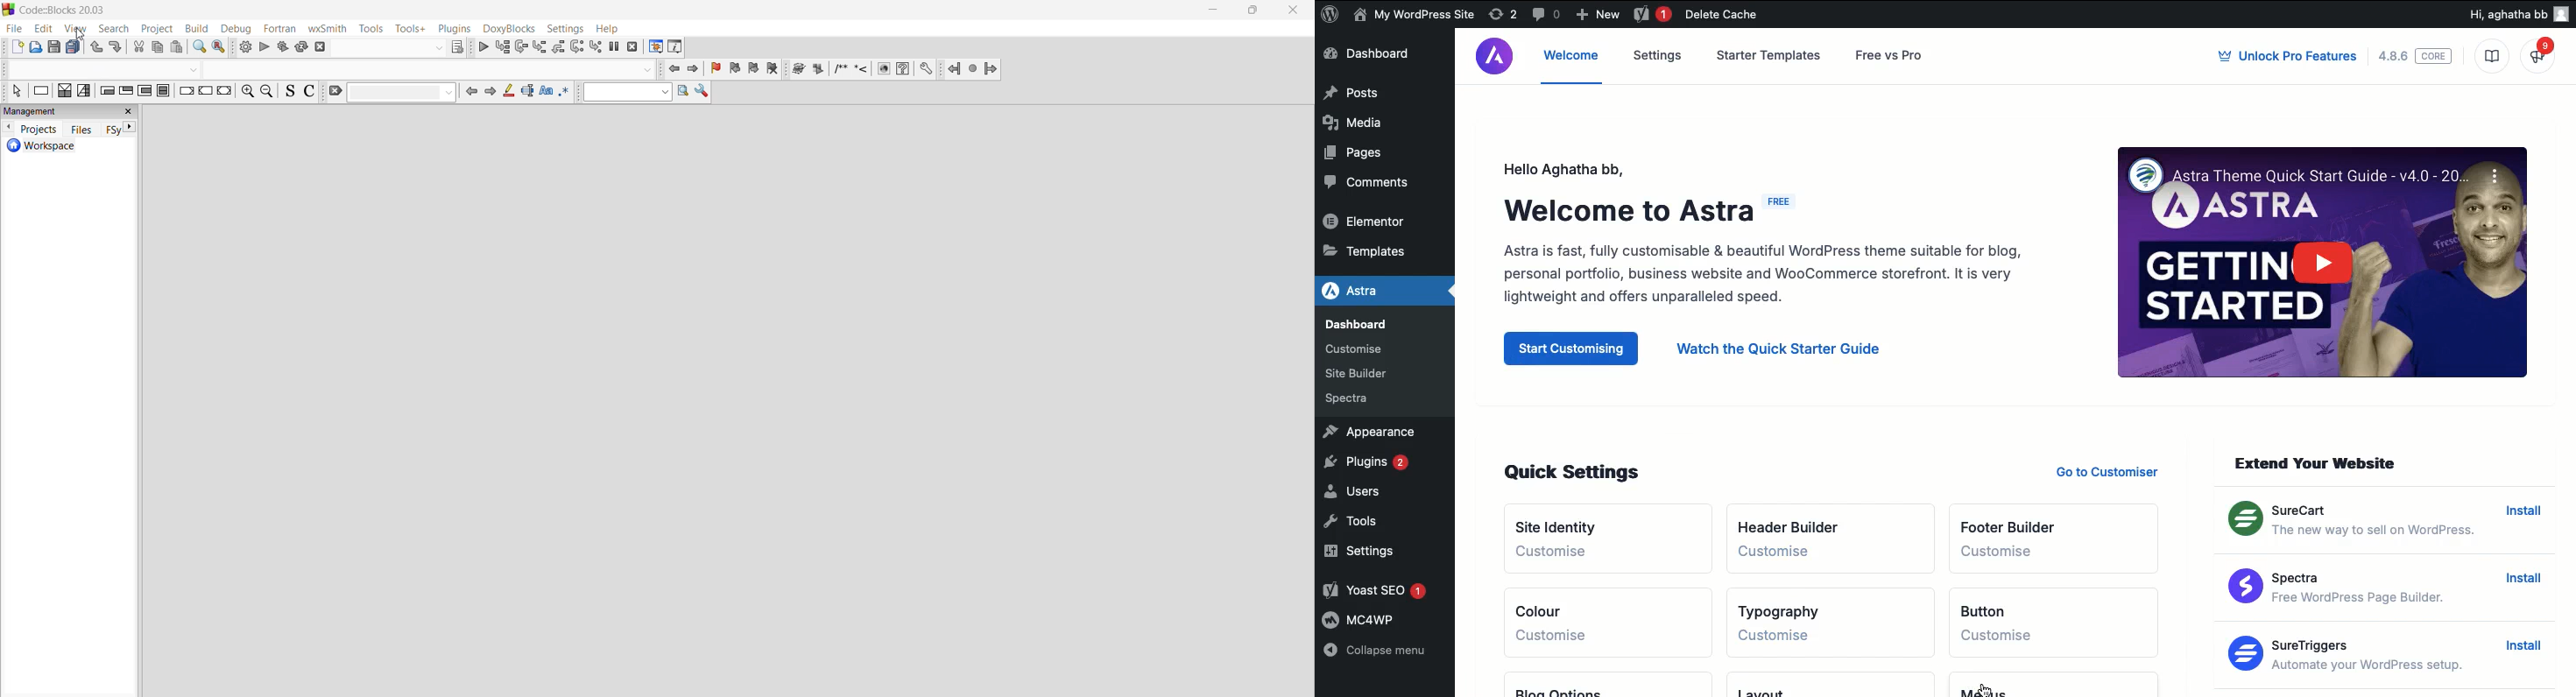 This screenshot has height=700, width=2576. I want to click on Spectra, so click(1352, 398).